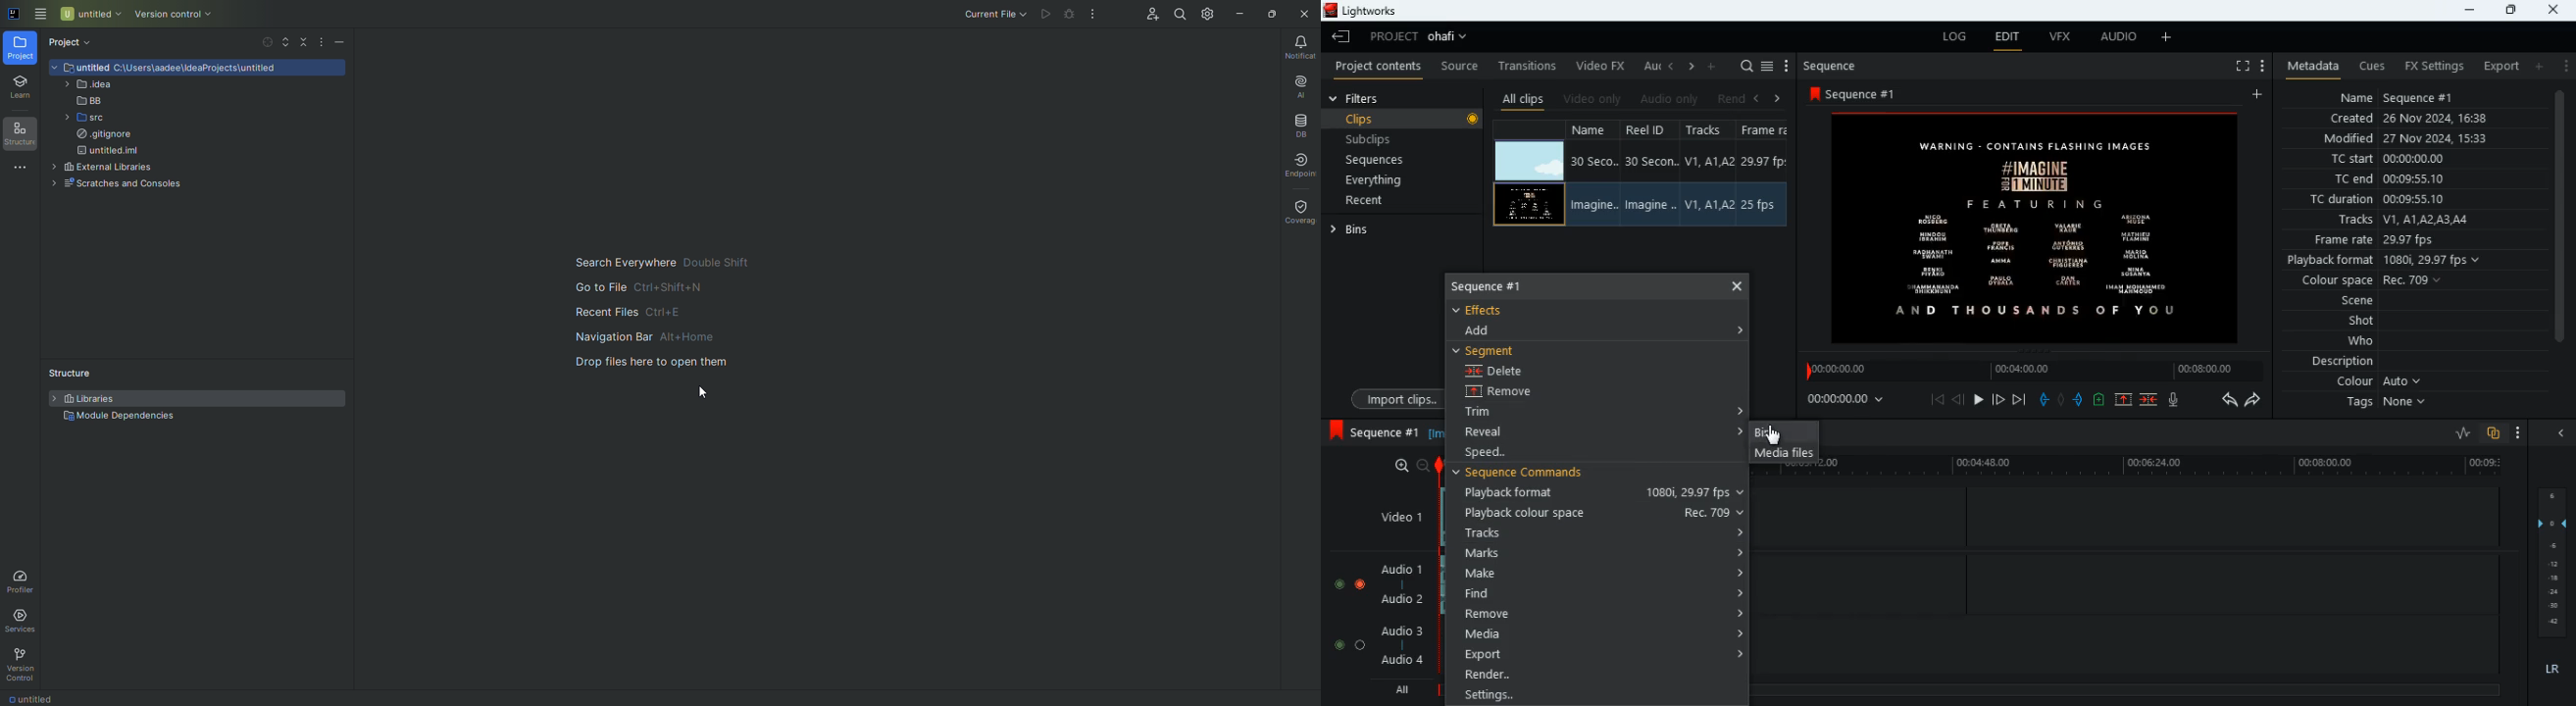 This screenshot has width=2576, height=728. Describe the element at coordinates (1839, 66) in the screenshot. I see `sequence` at that location.